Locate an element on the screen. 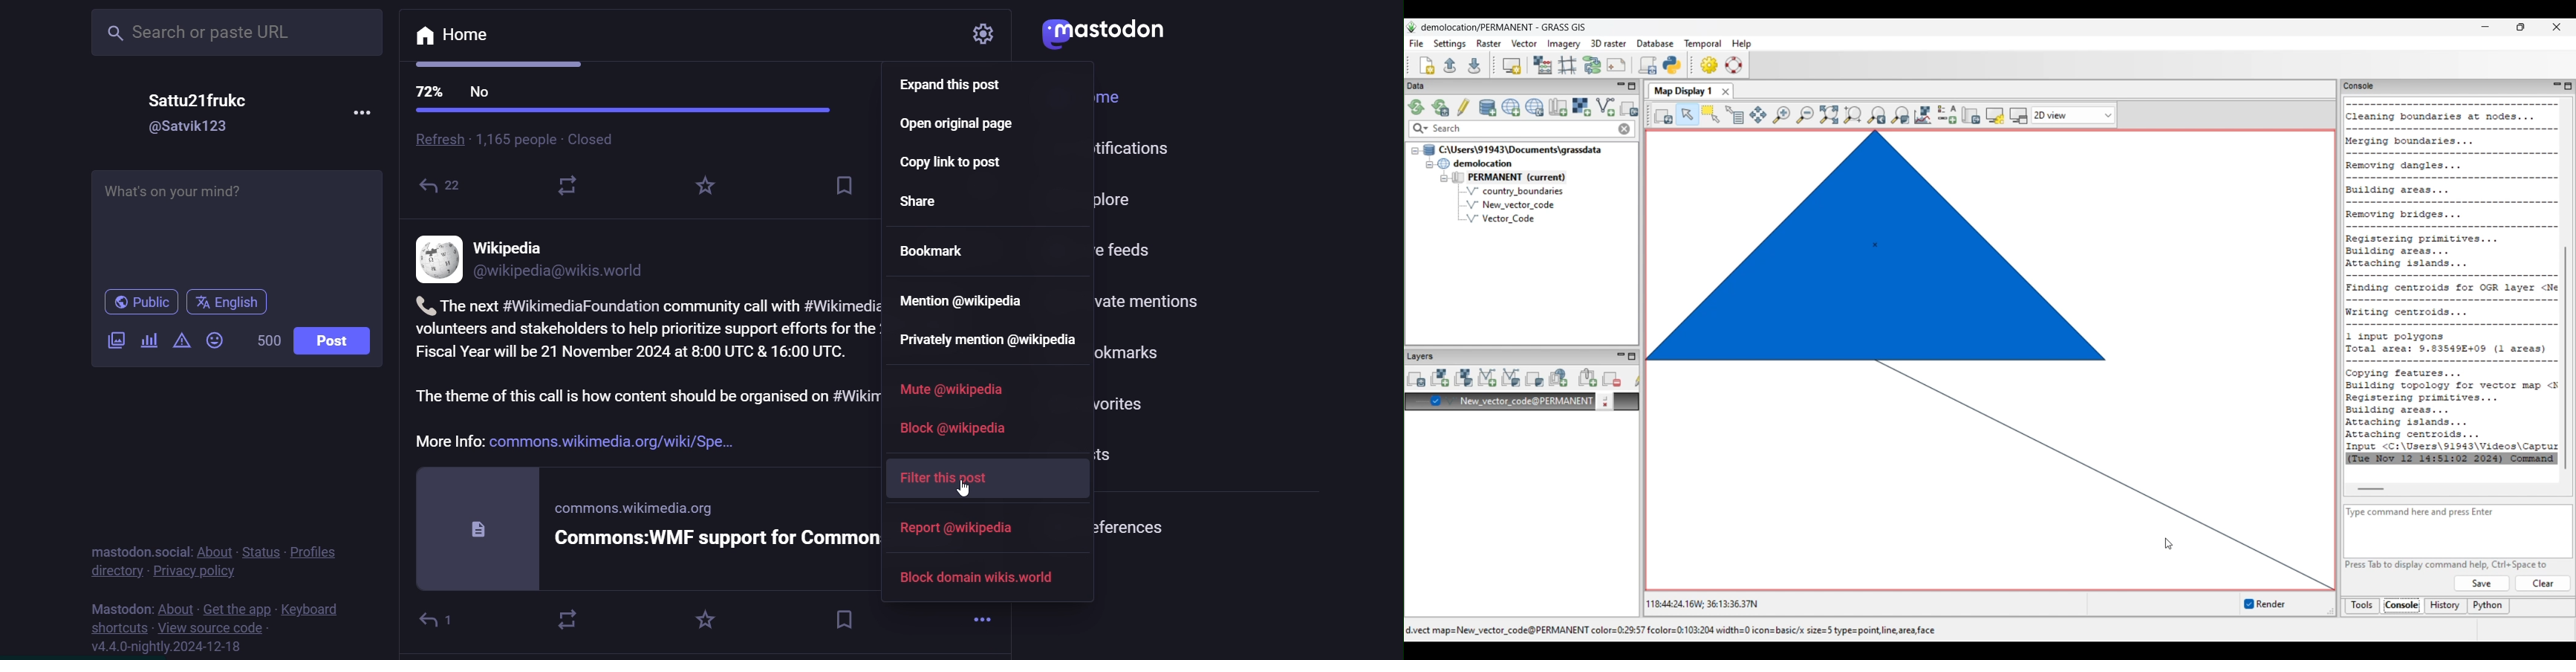  profile is located at coordinates (313, 551).